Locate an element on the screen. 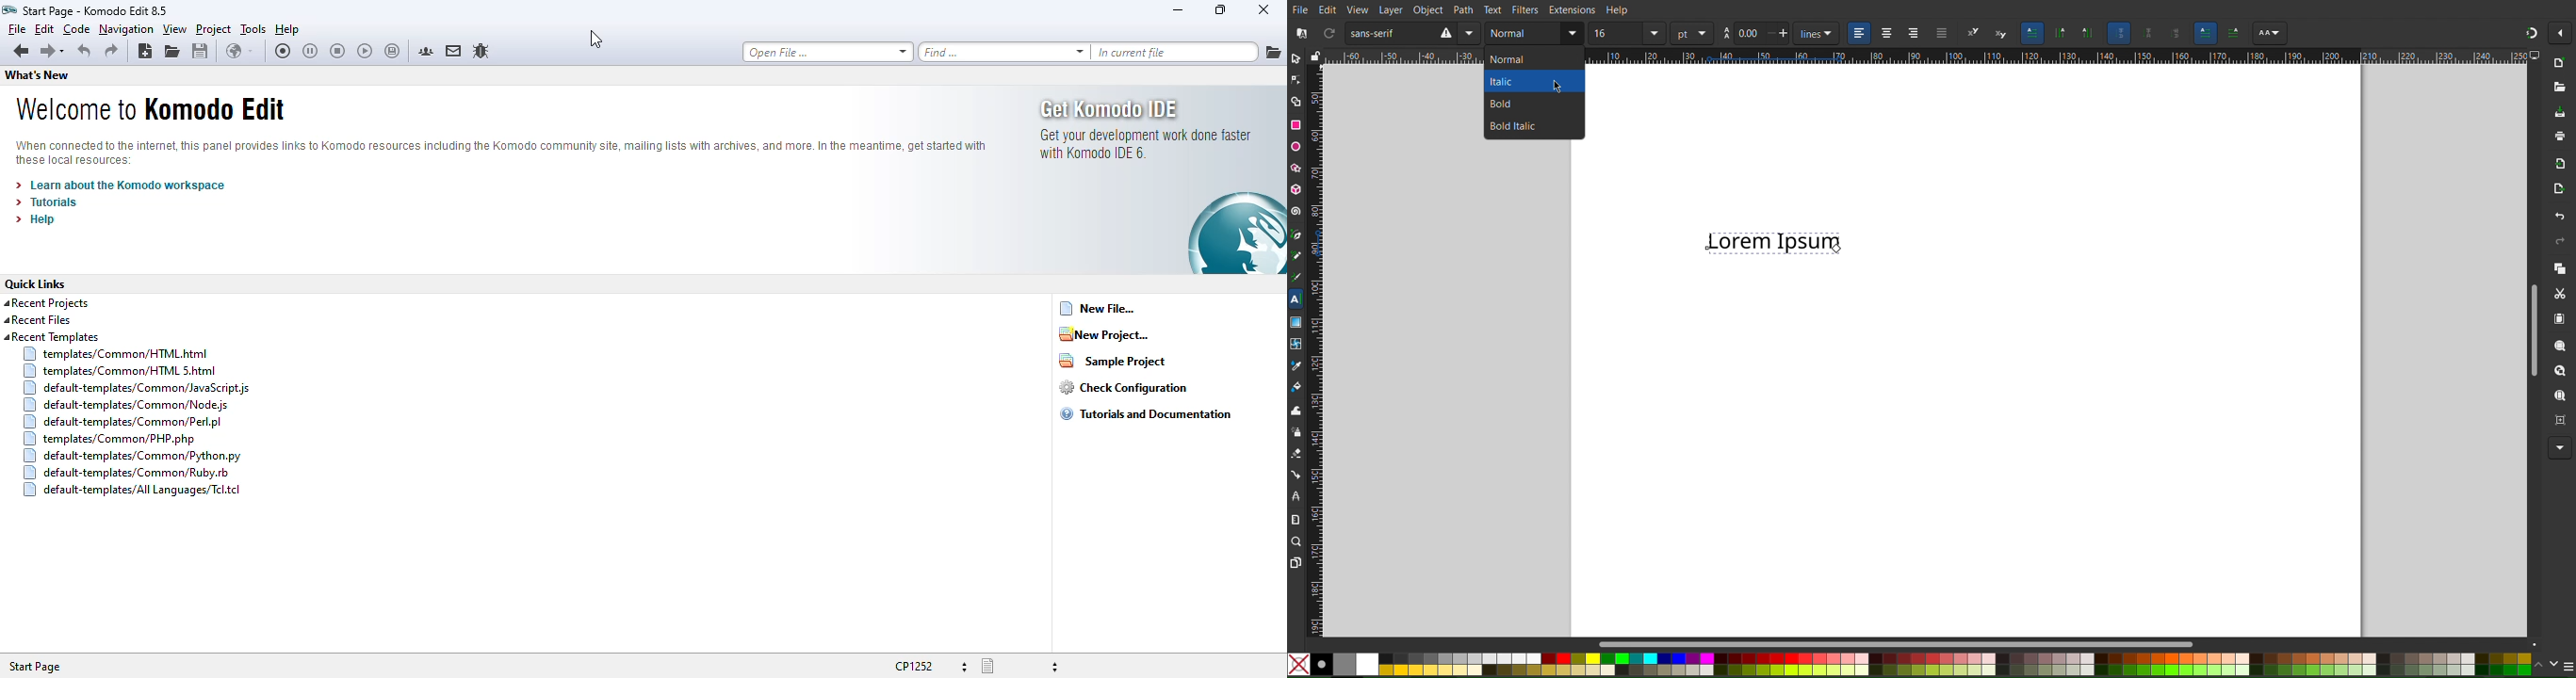  Lorem Ipsum is located at coordinates (1771, 247).